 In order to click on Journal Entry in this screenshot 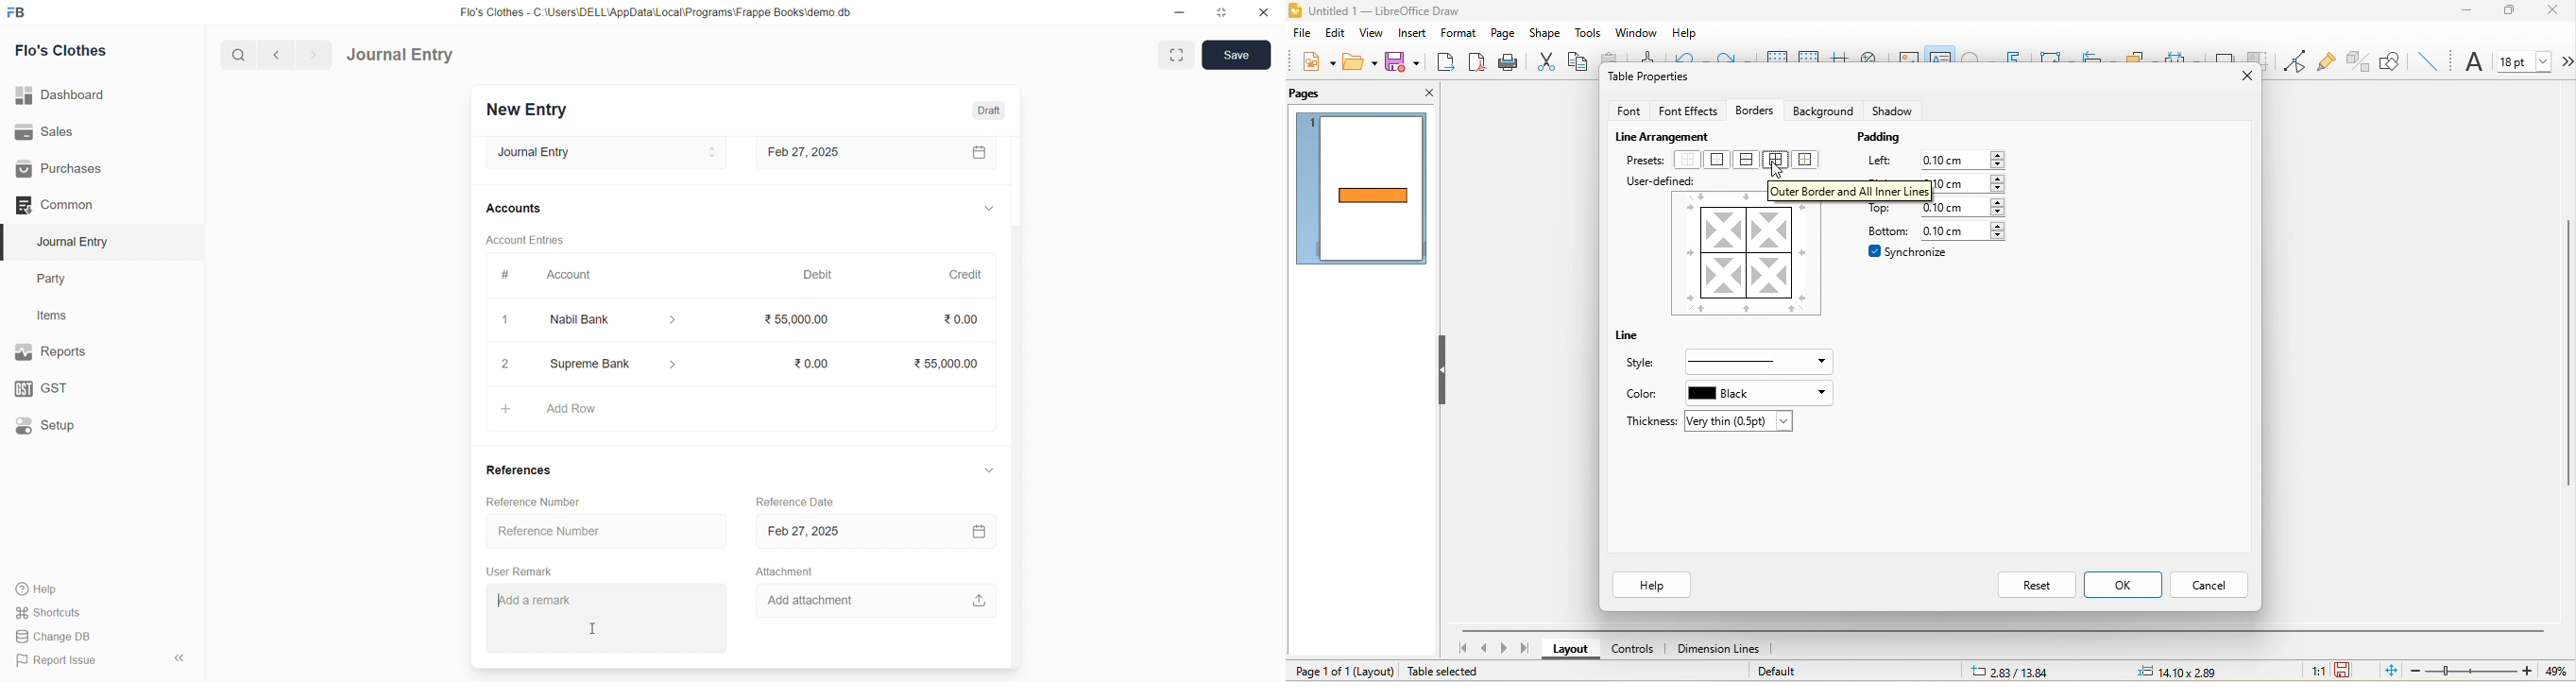, I will do `click(76, 242)`.